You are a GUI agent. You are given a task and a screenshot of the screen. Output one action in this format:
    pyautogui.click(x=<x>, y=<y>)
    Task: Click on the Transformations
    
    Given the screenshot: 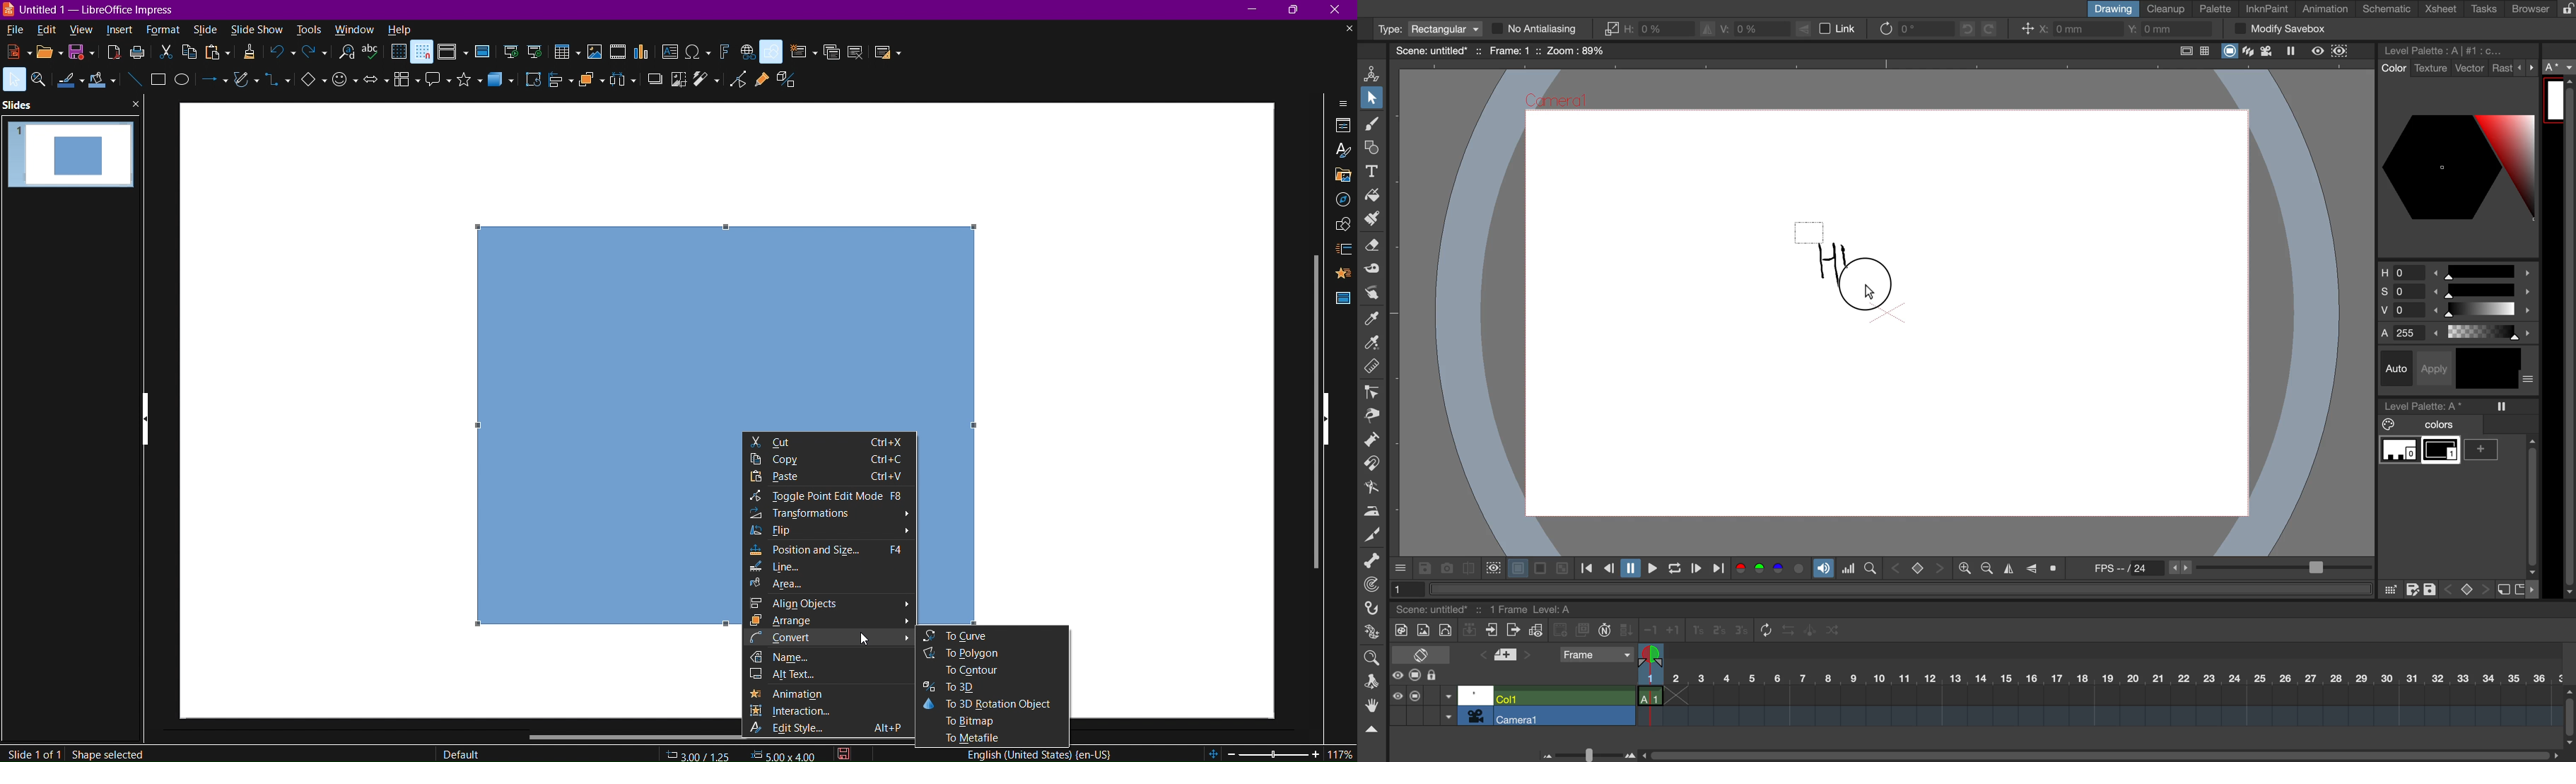 What is the action you would take?
    pyautogui.click(x=829, y=515)
    